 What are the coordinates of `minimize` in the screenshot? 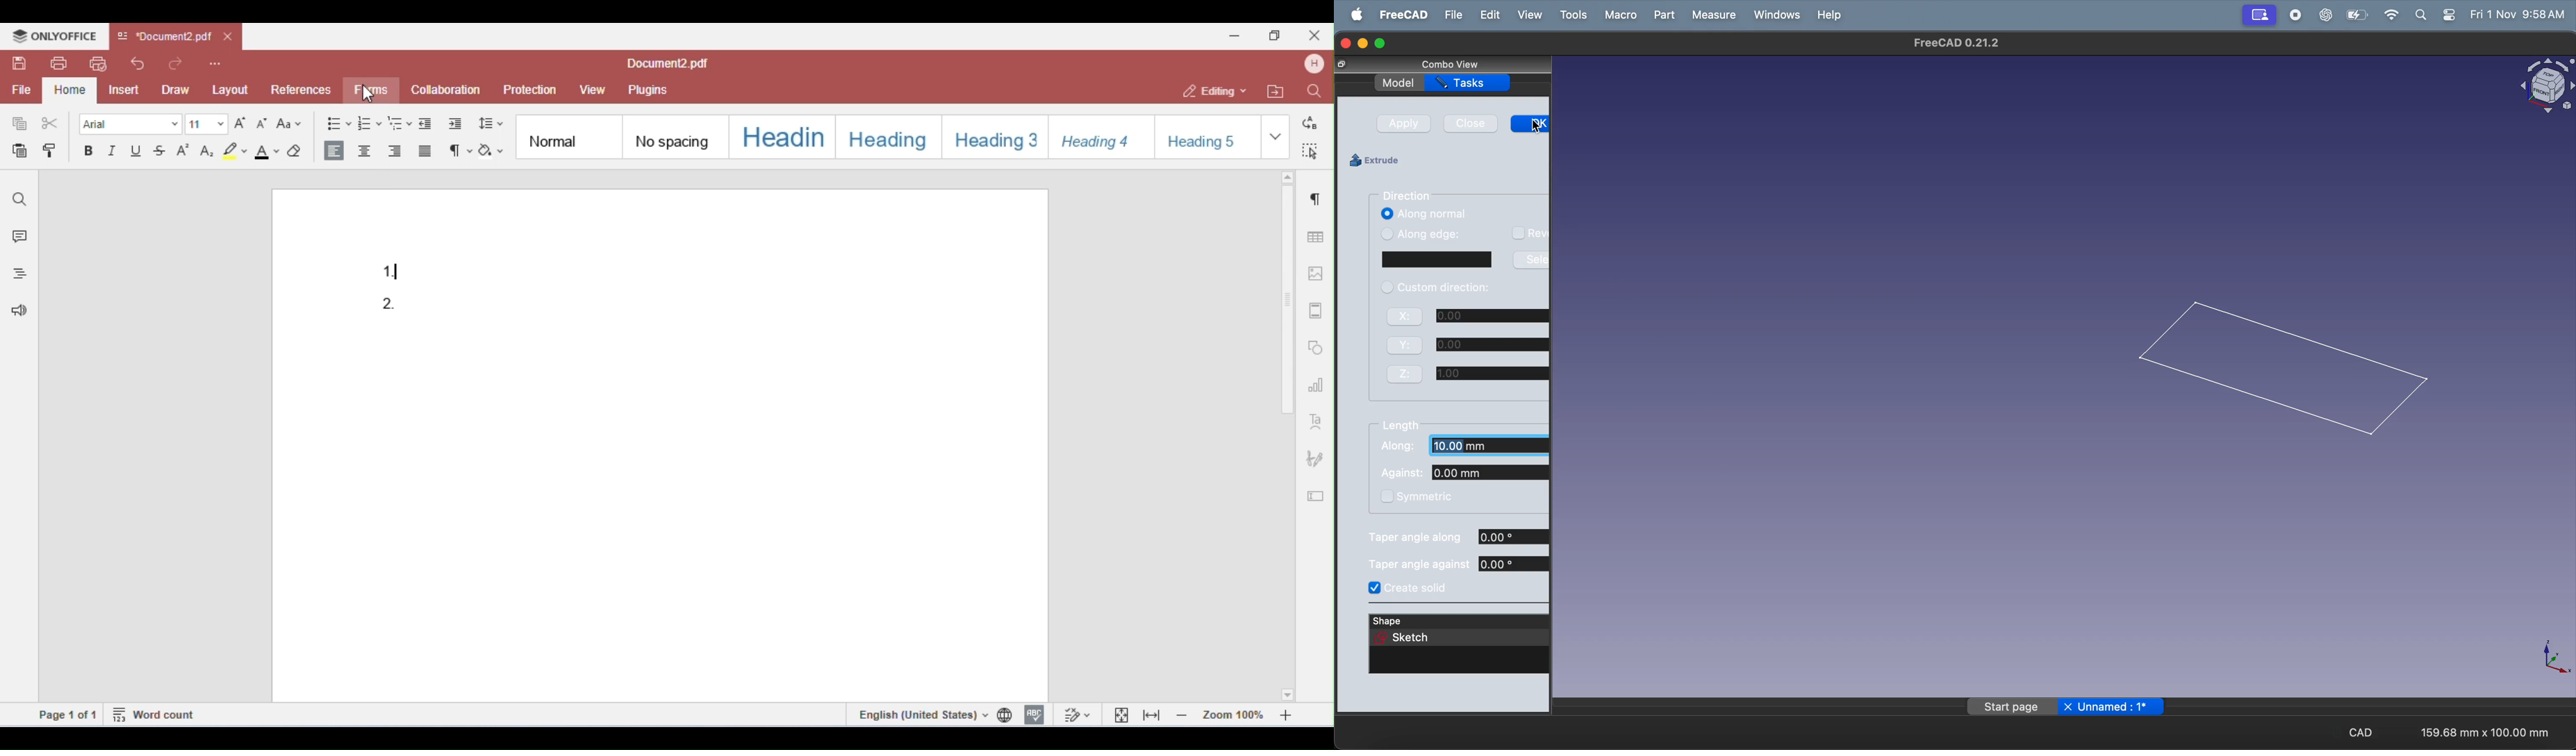 It's located at (1361, 43).